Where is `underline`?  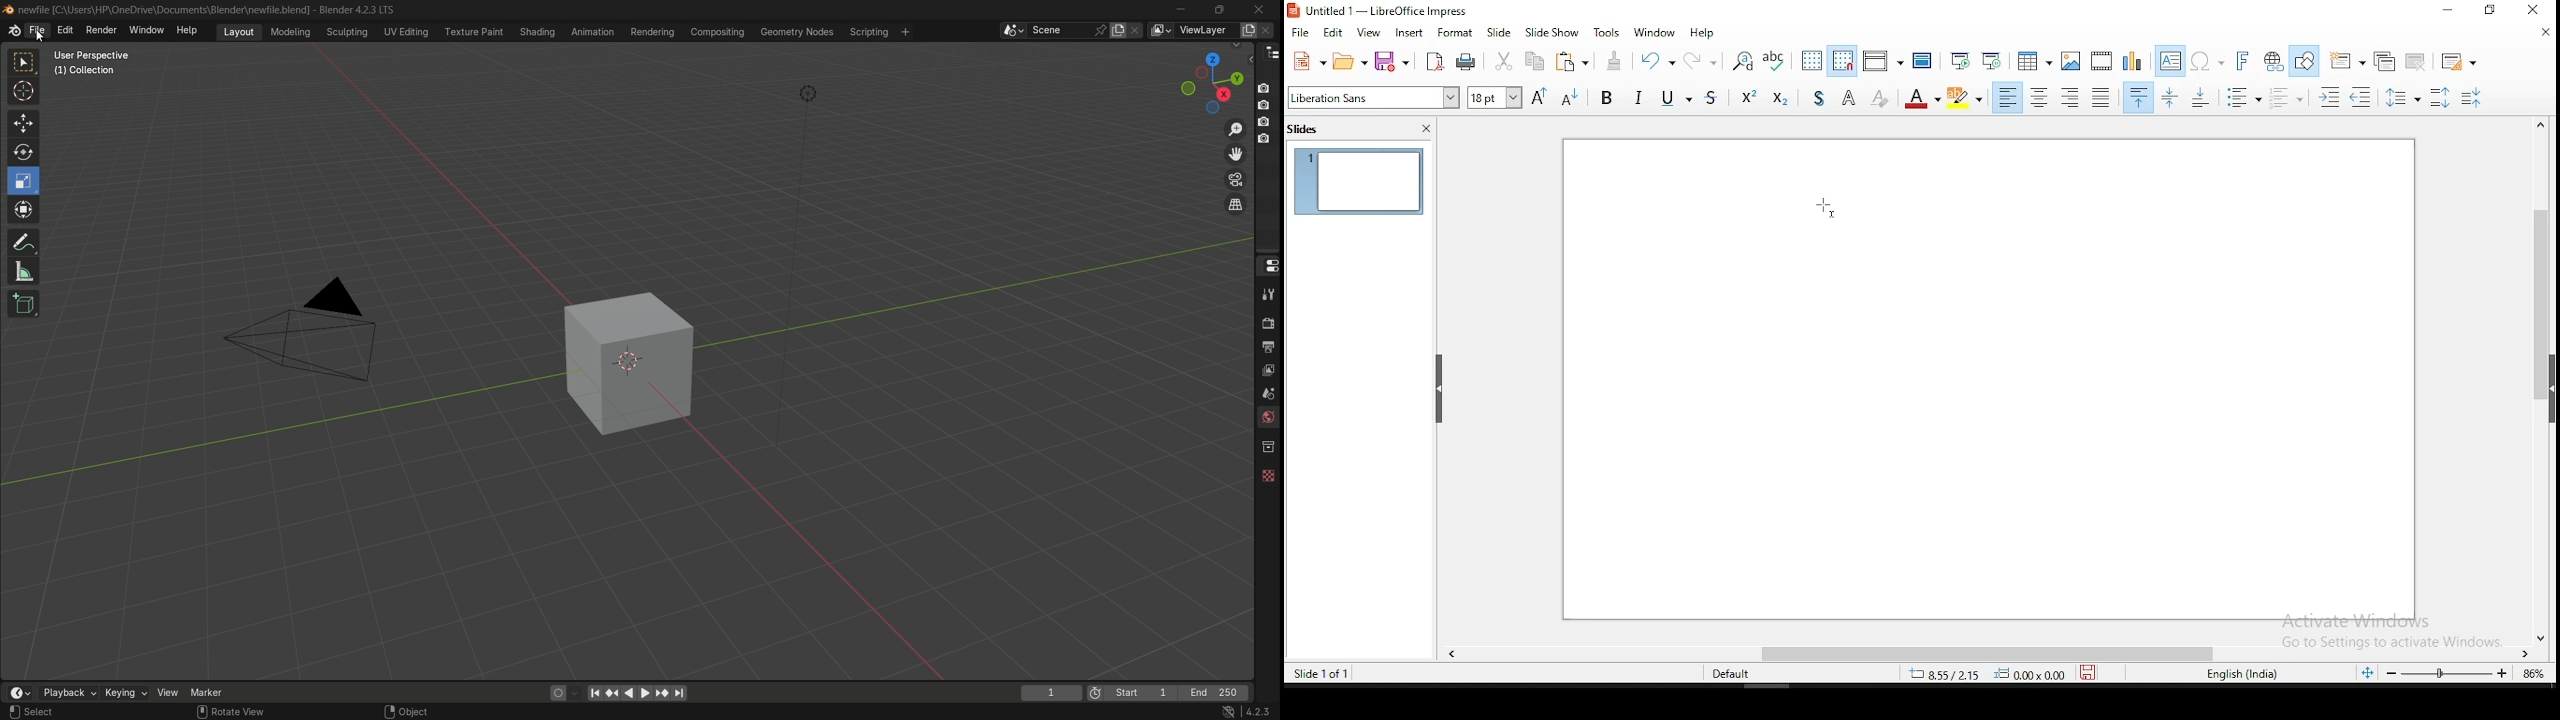
underline is located at coordinates (1667, 100).